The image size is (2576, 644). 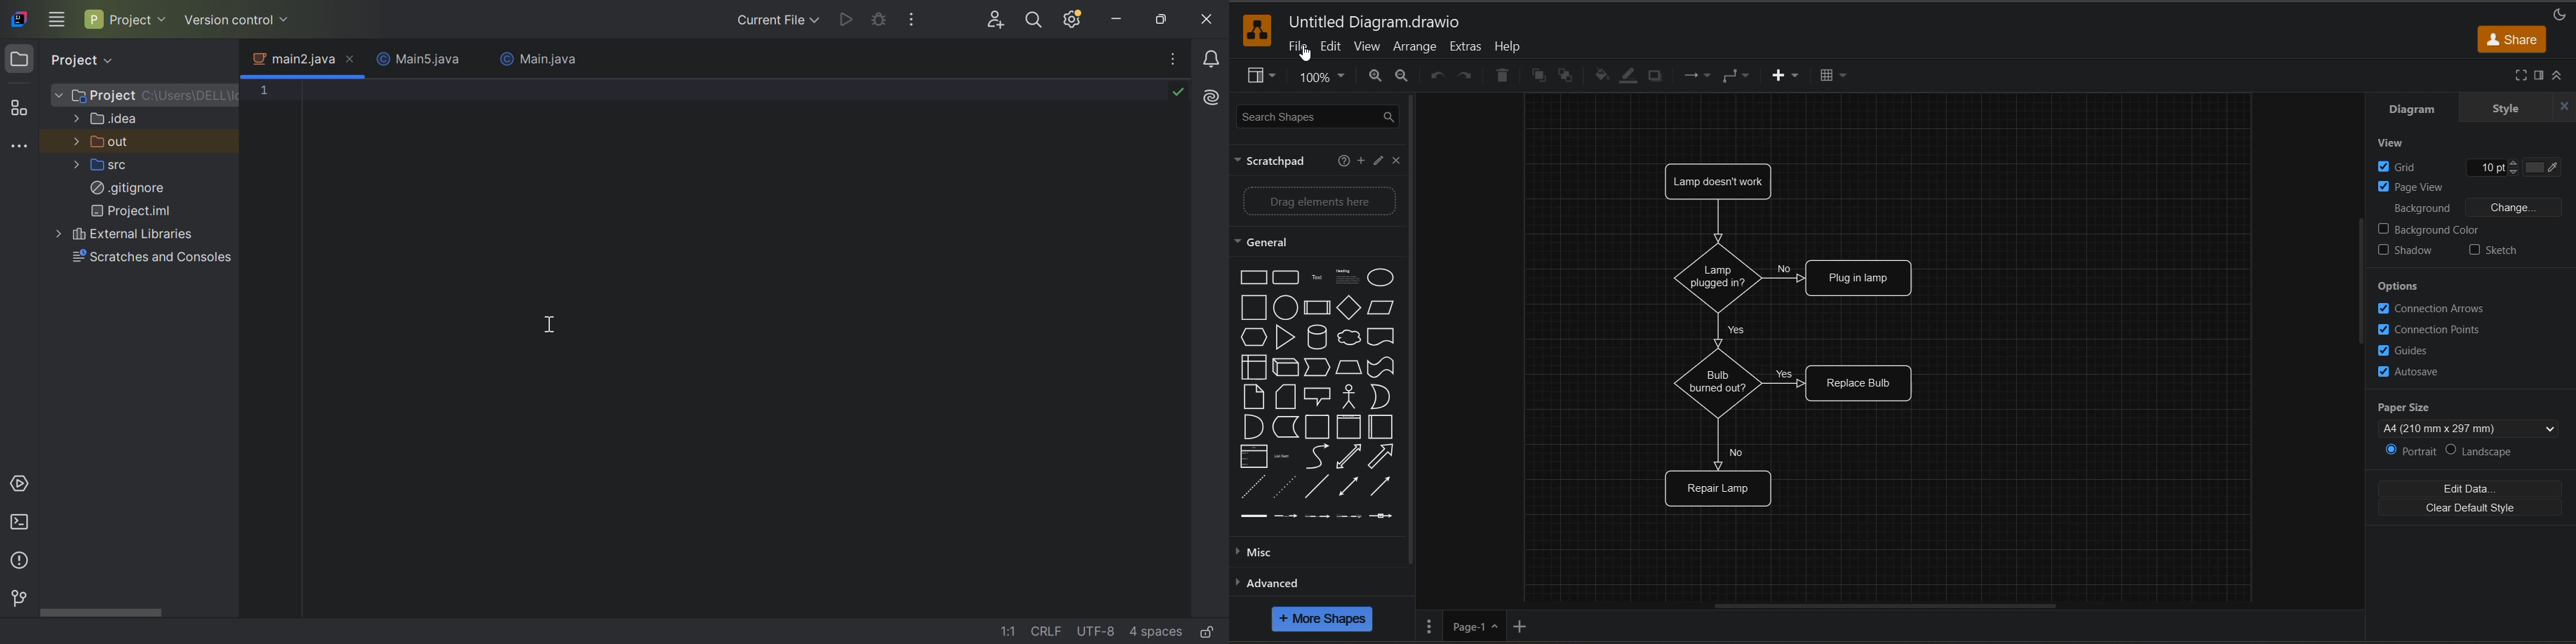 What do you see at coordinates (1261, 76) in the screenshot?
I see `view` at bounding box center [1261, 76].